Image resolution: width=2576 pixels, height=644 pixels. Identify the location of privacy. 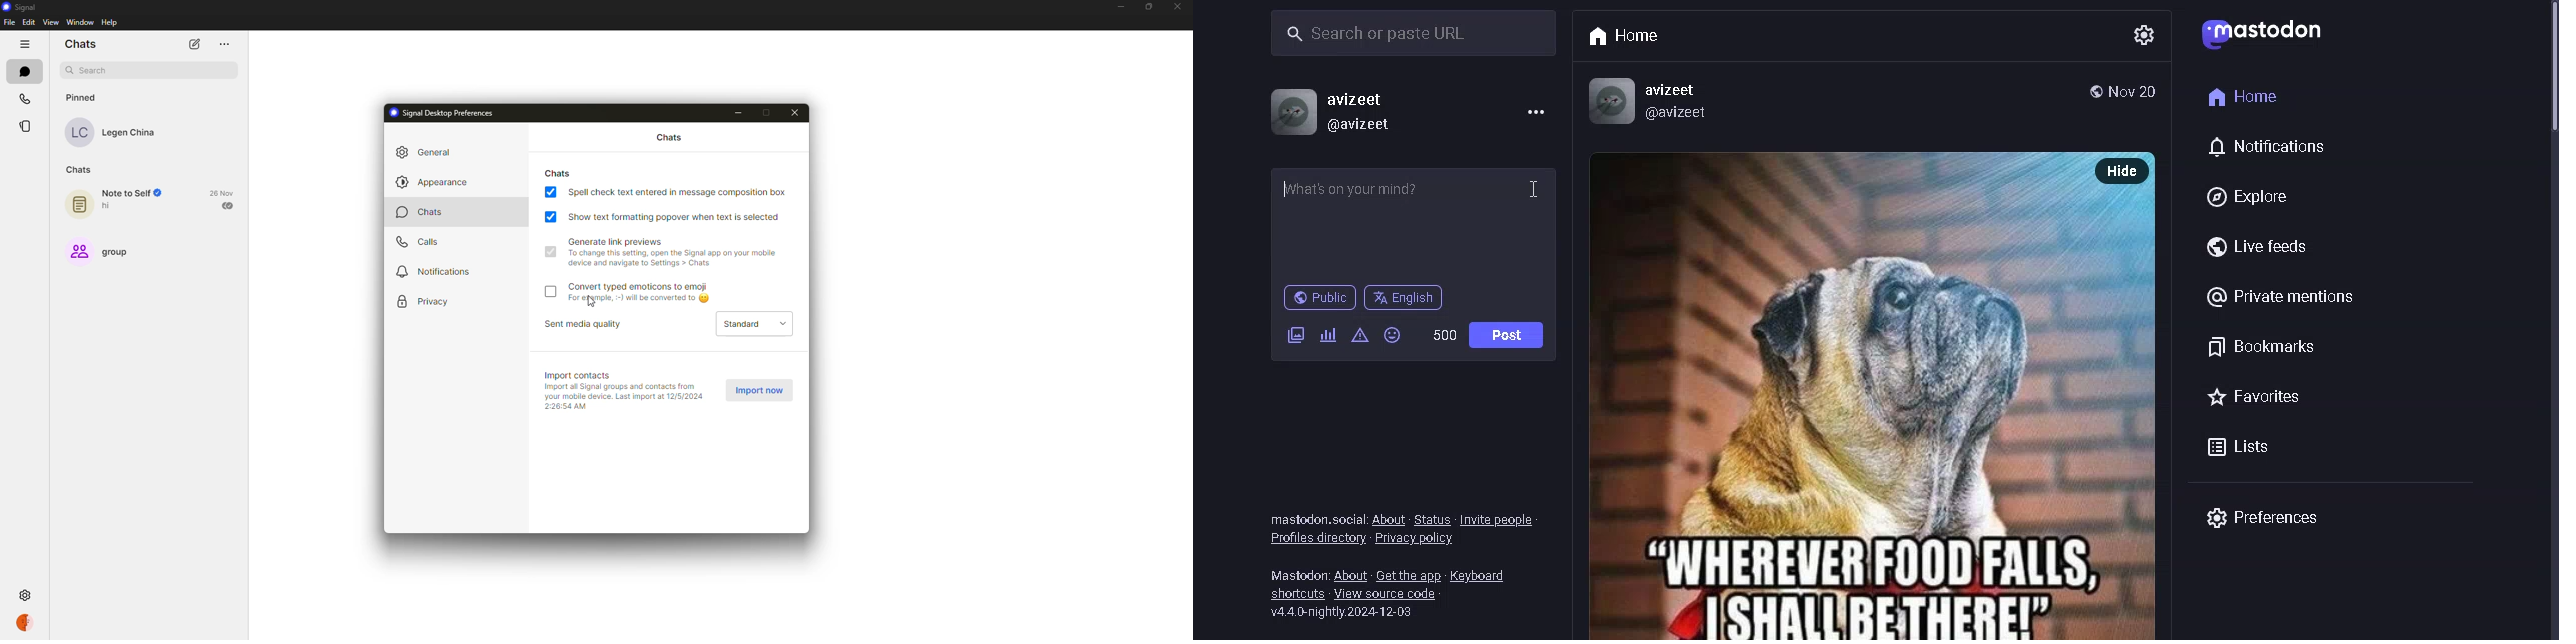
(426, 302).